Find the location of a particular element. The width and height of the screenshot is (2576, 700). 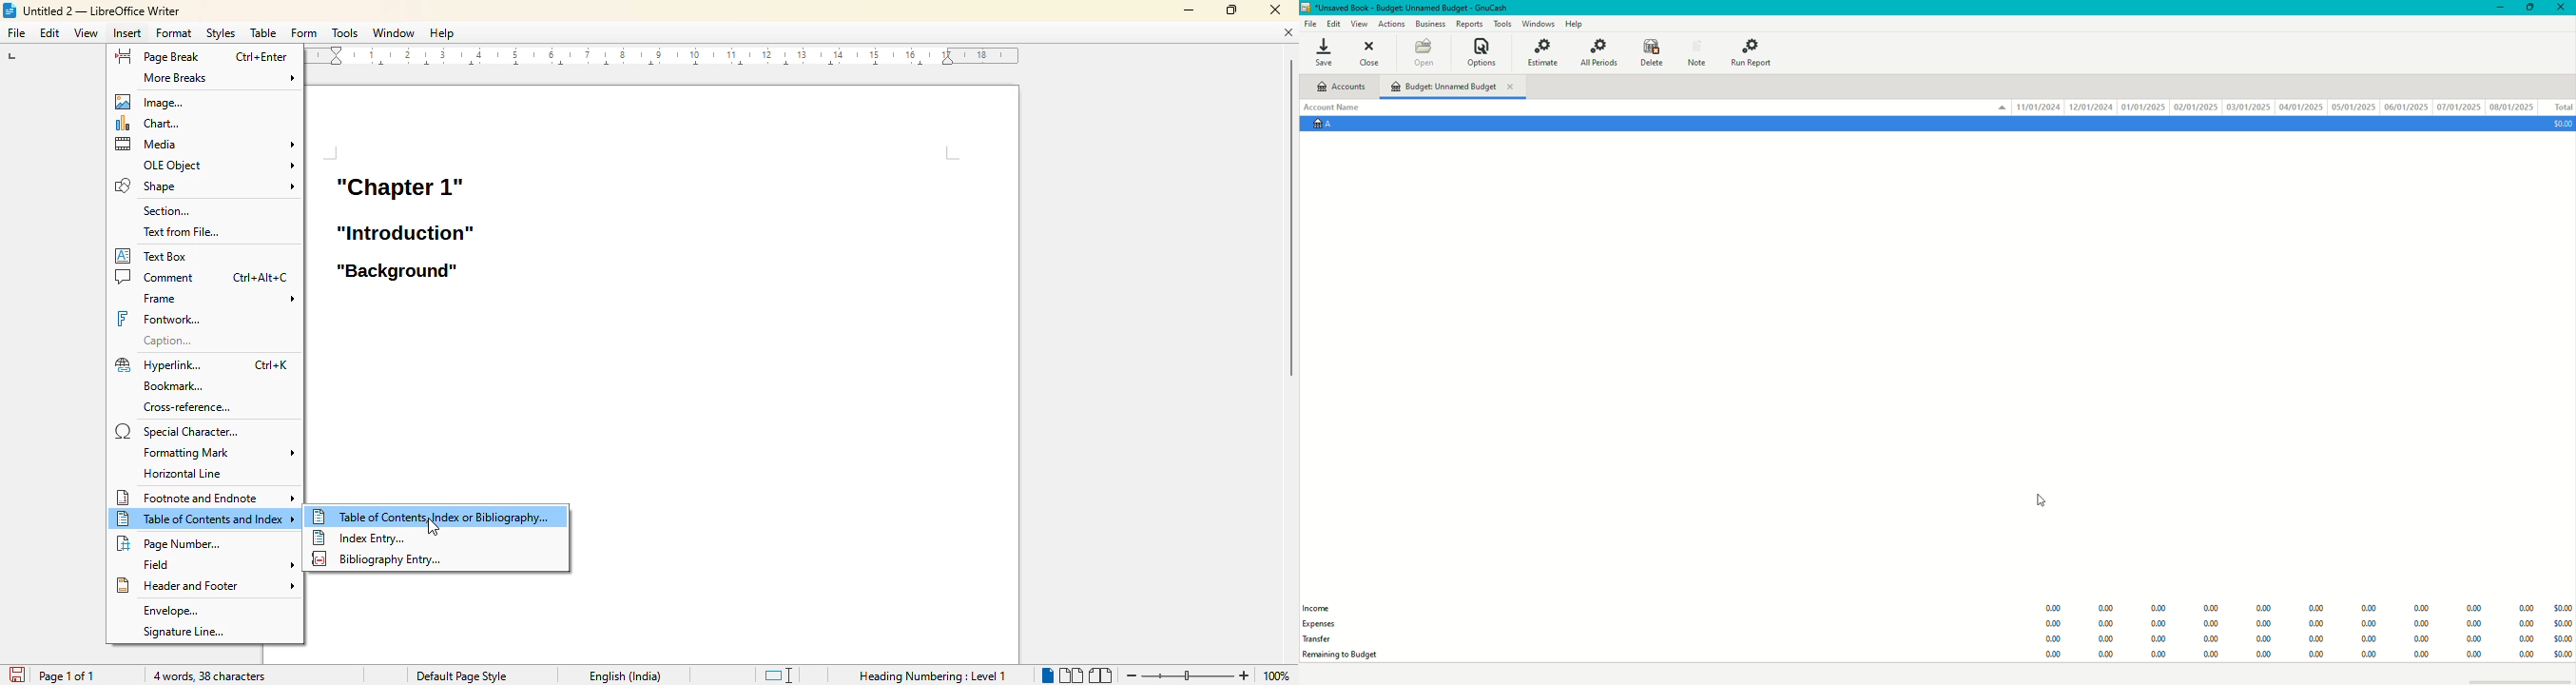

Run Report is located at coordinates (1756, 51).